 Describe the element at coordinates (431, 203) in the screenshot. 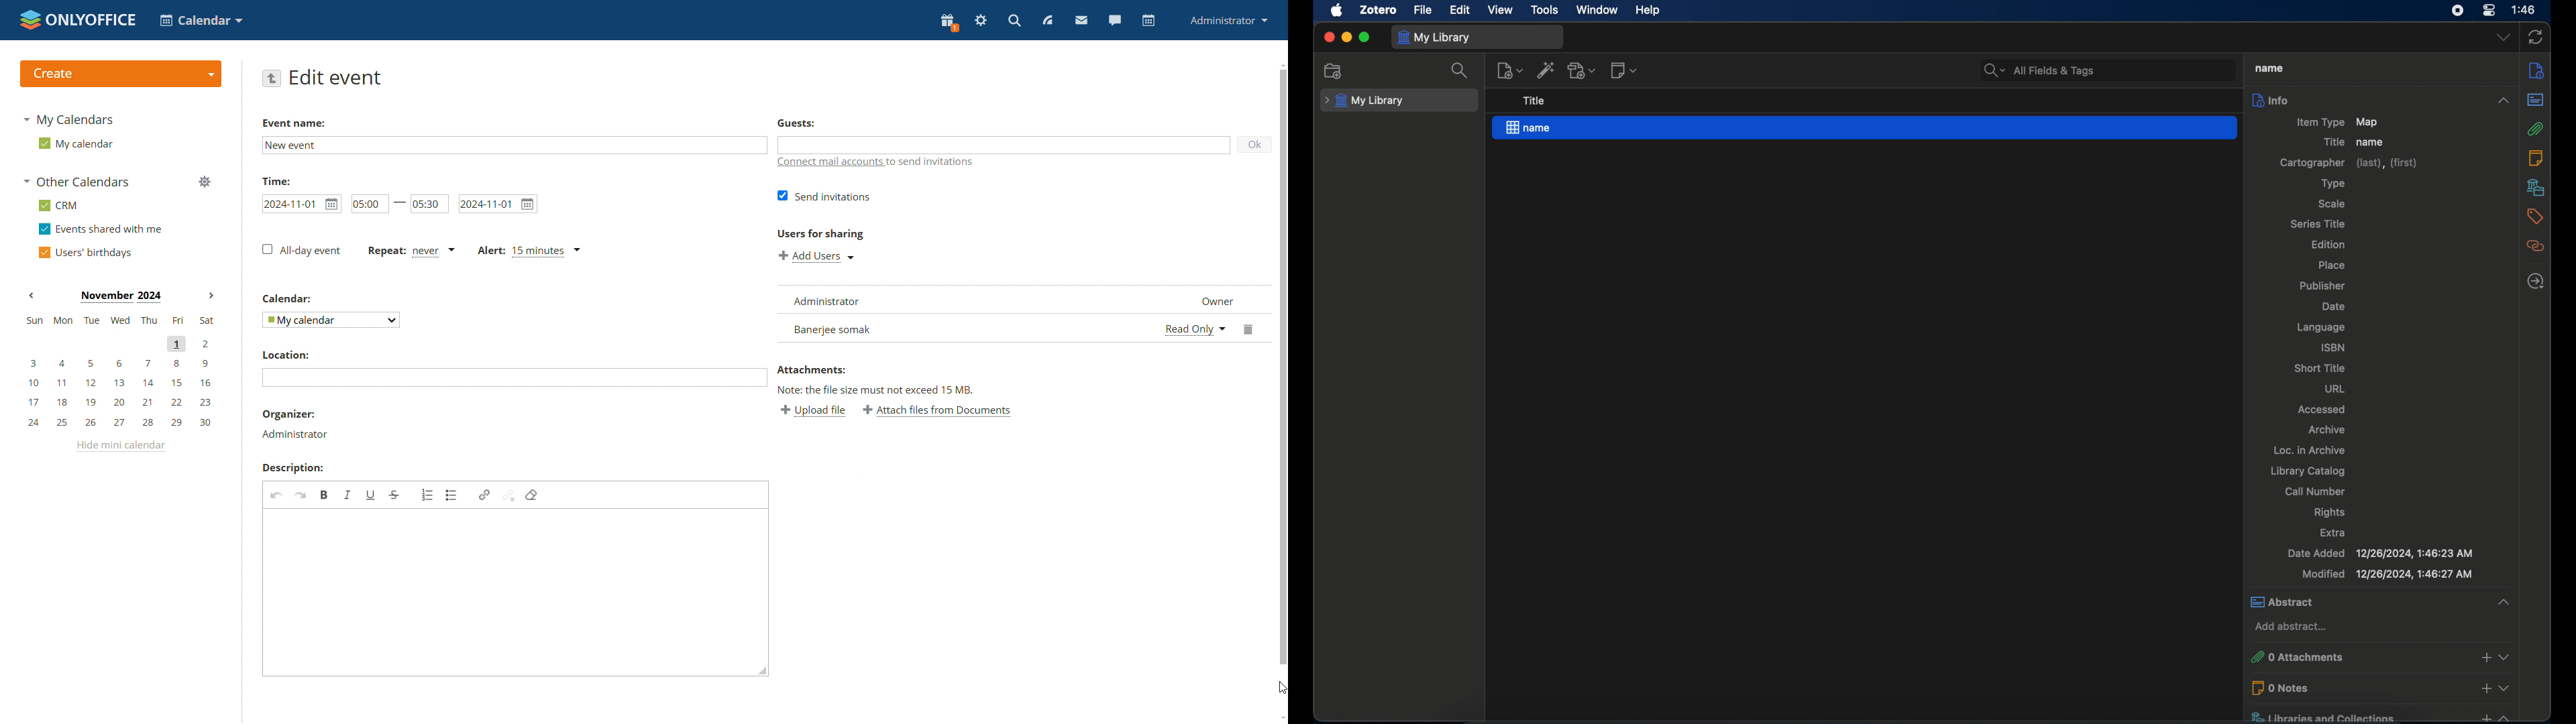

I see `end time` at that location.